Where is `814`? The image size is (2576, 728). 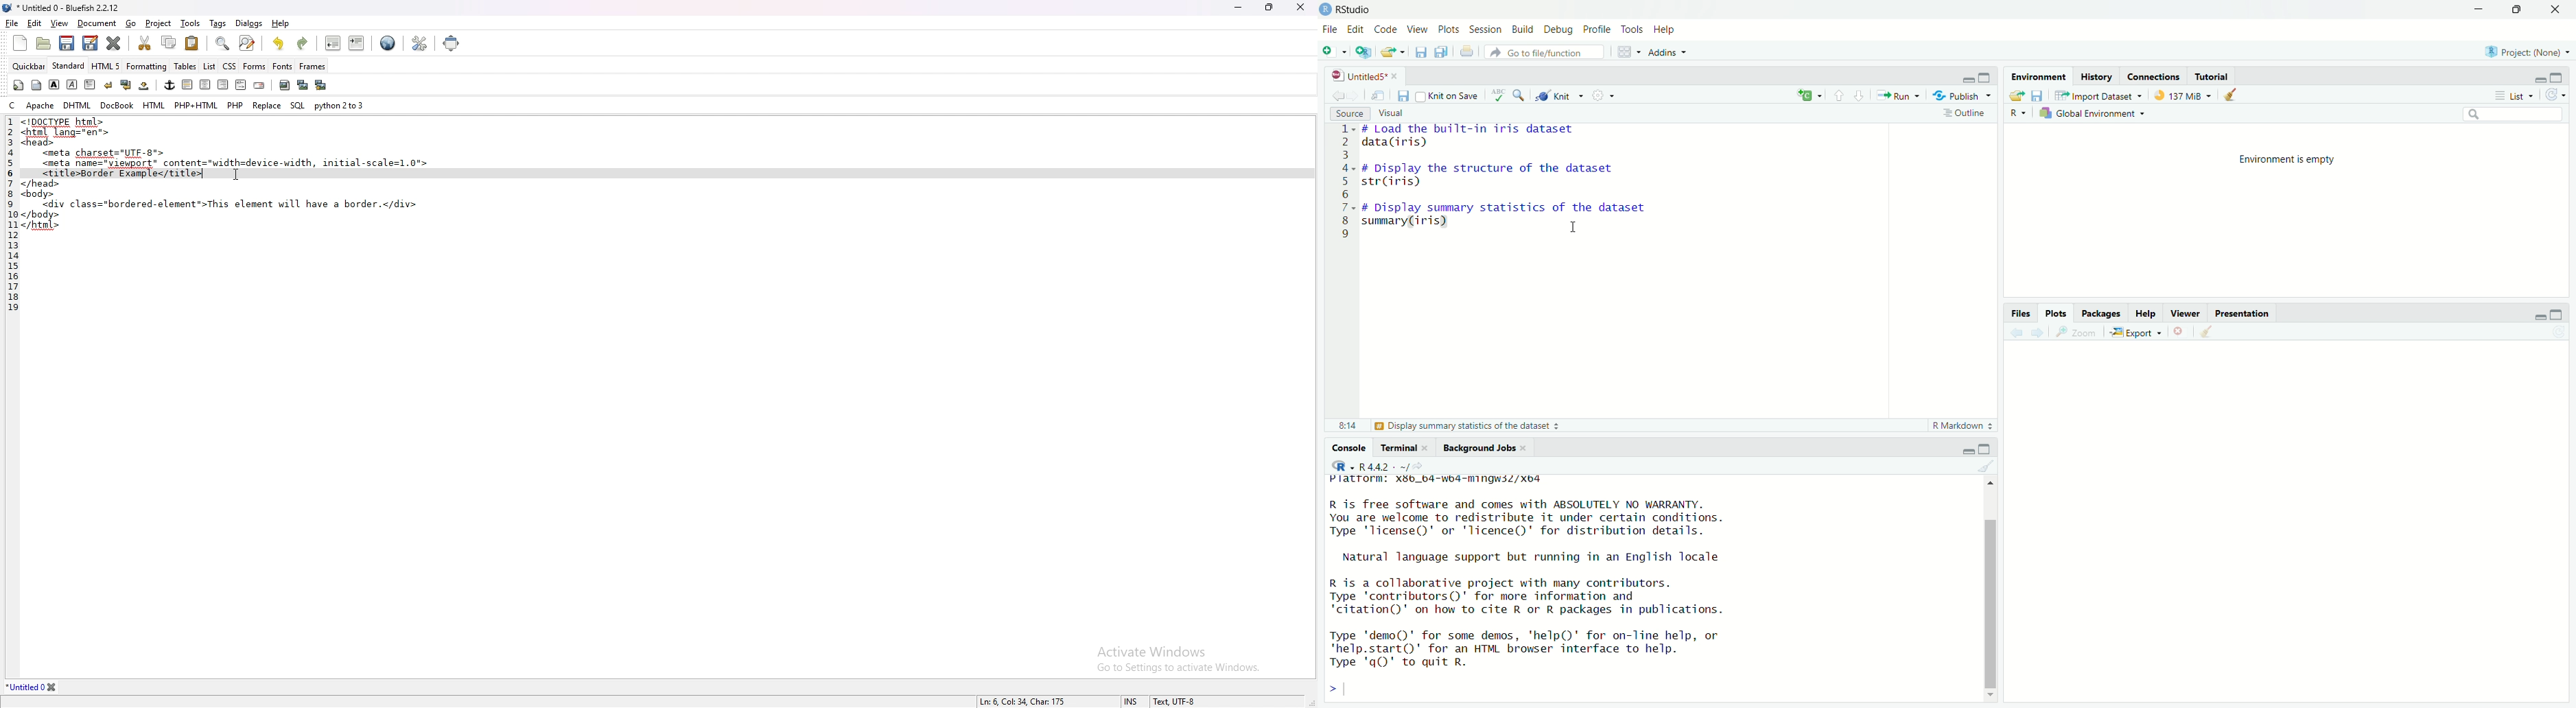
814 is located at coordinates (1348, 425).